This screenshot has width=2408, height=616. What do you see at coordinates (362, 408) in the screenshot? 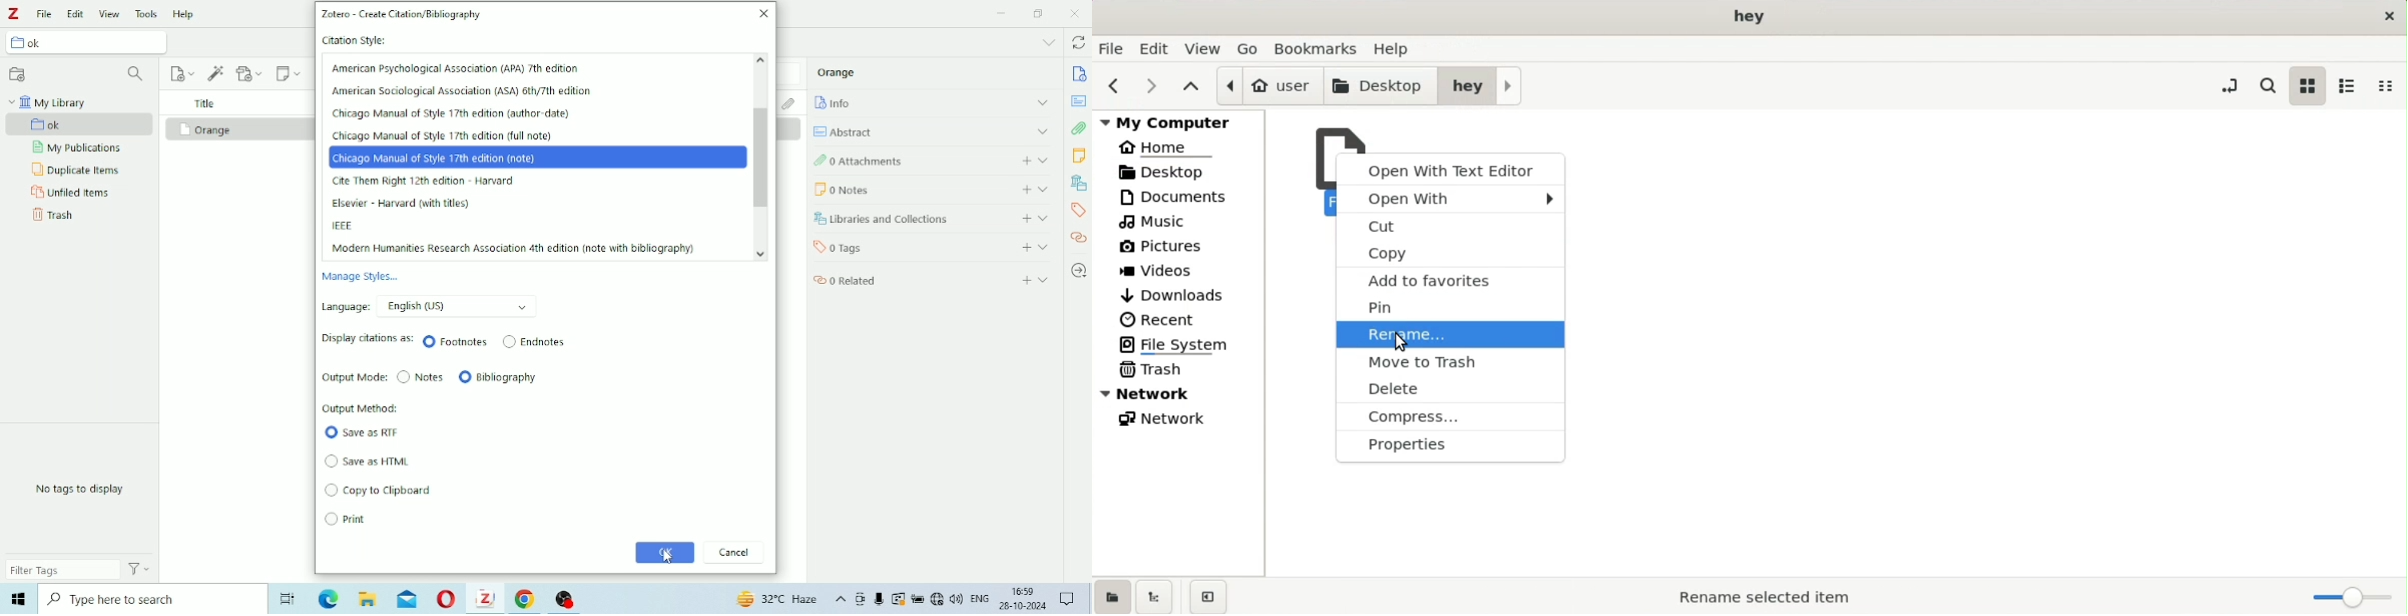
I see `Output Method:` at bounding box center [362, 408].